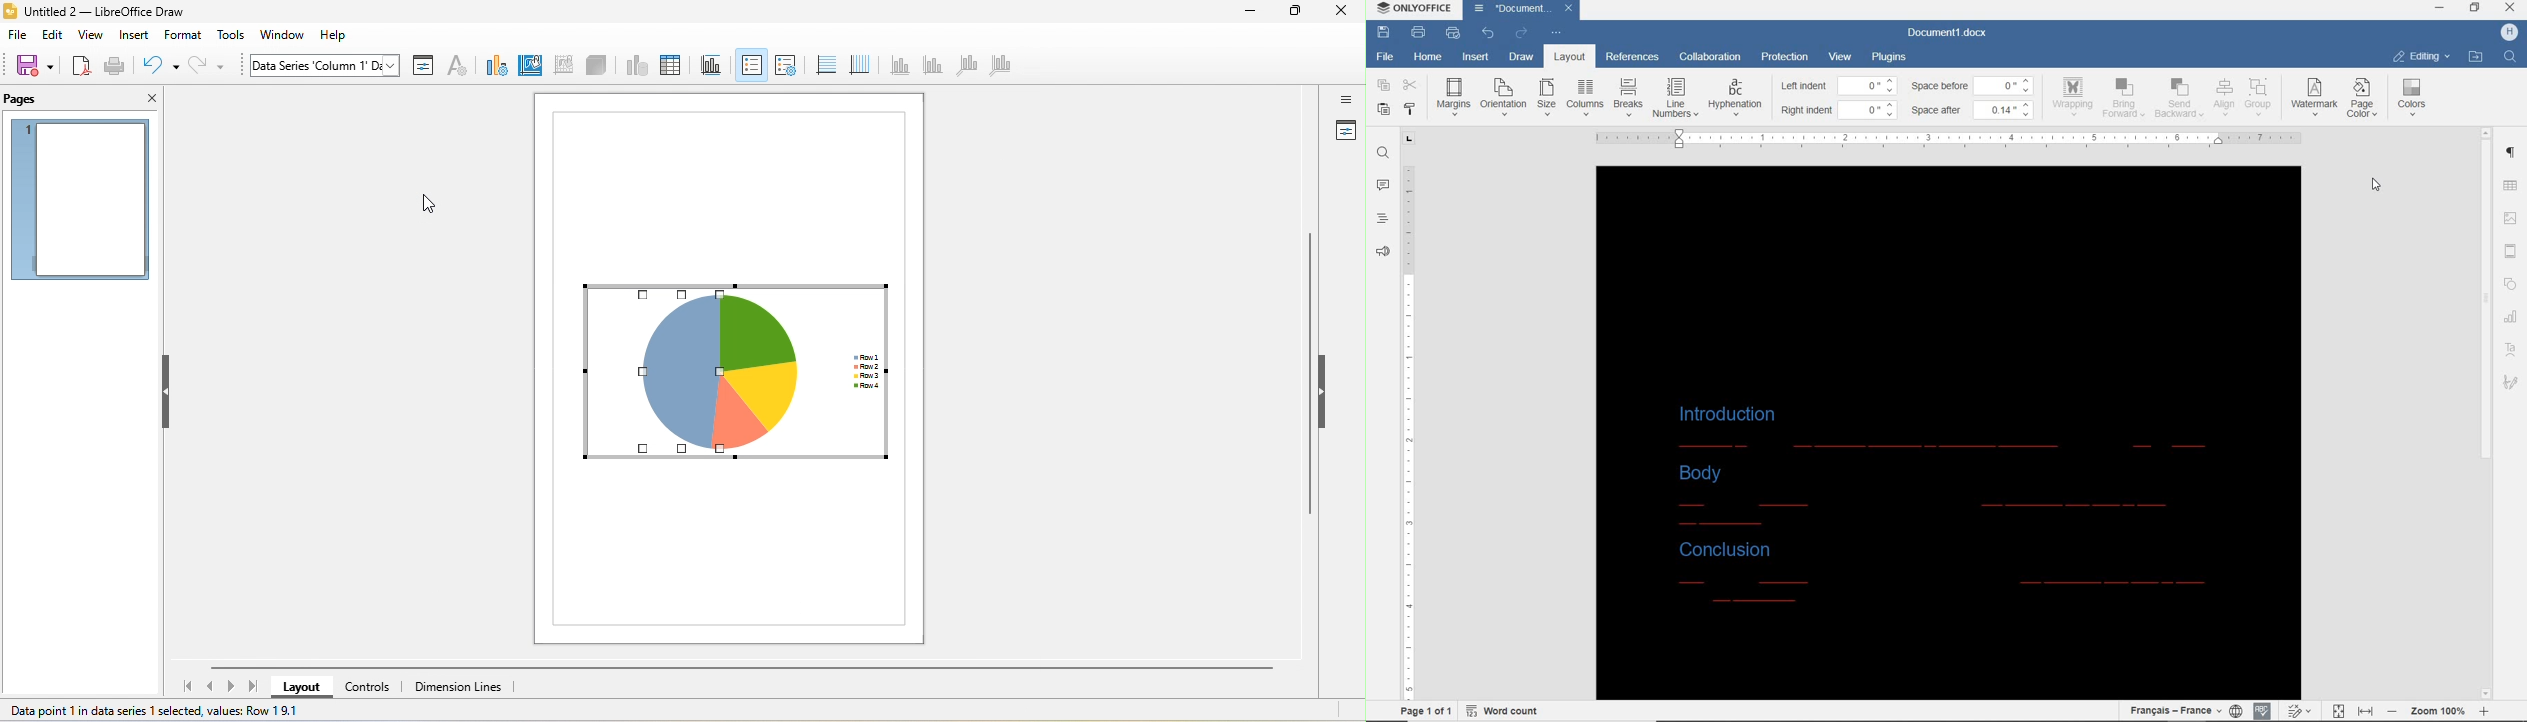 The image size is (2548, 728). Describe the element at coordinates (1420, 33) in the screenshot. I see `print` at that location.